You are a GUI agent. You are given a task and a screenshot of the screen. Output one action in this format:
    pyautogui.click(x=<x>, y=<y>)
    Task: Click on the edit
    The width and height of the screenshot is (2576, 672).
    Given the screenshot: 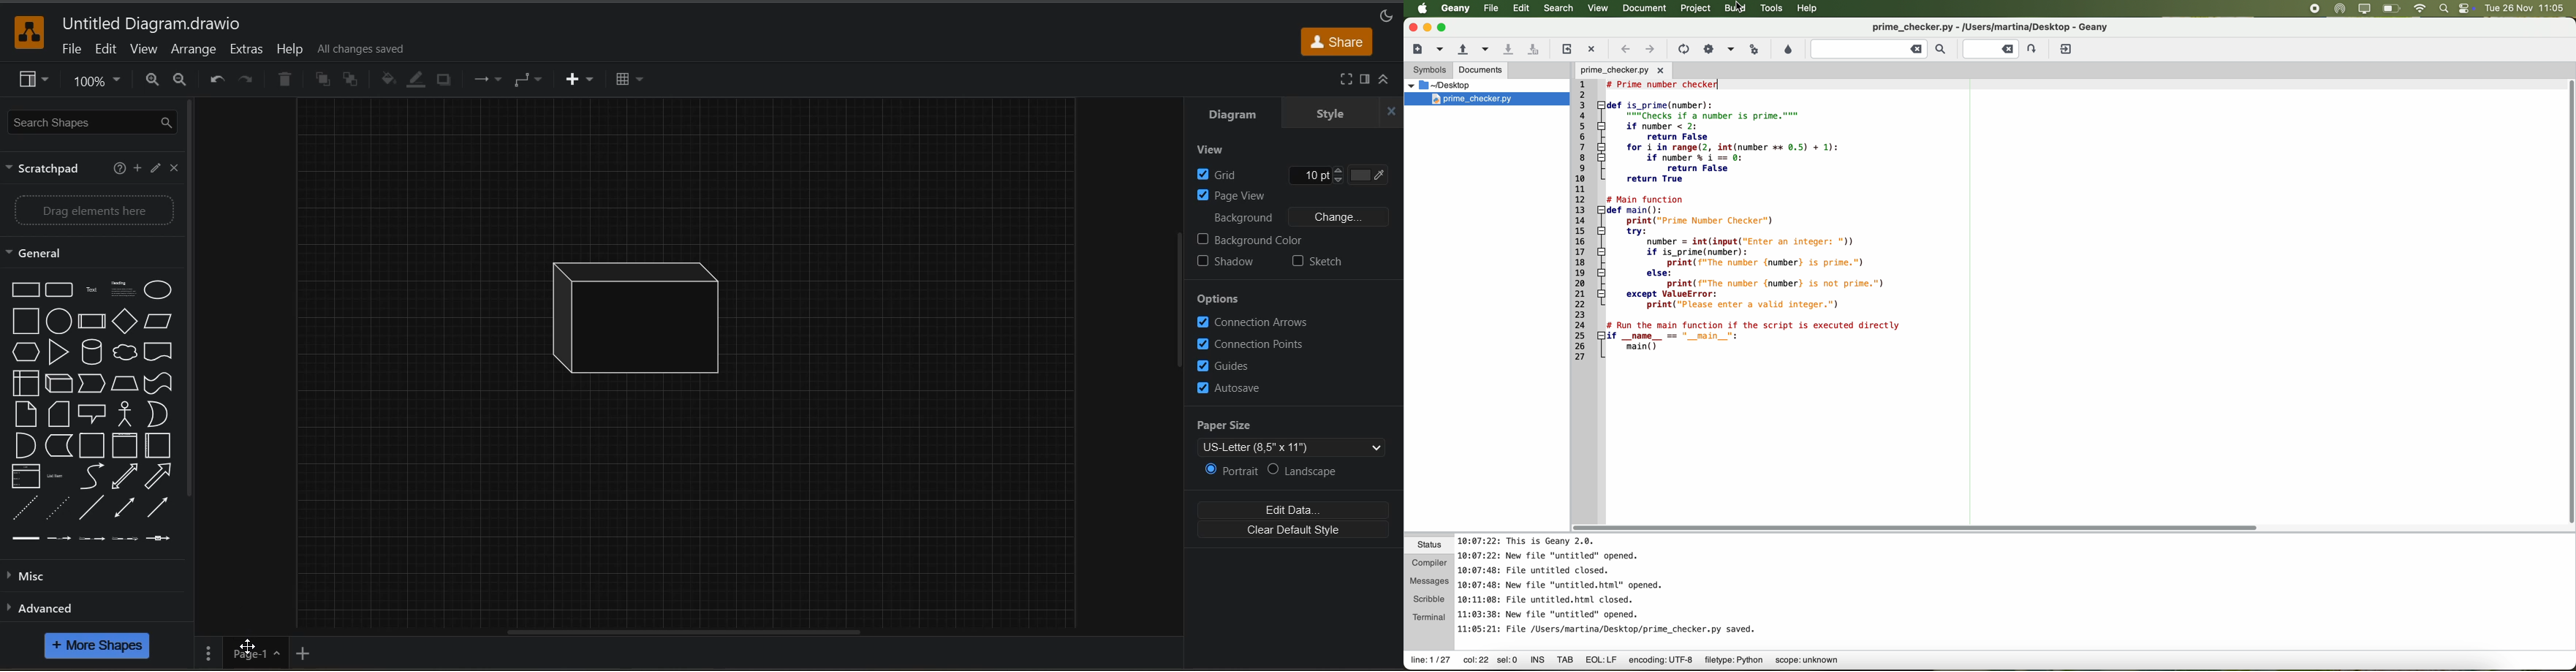 What is the action you would take?
    pyautogui.click(x=153, y=170)
    